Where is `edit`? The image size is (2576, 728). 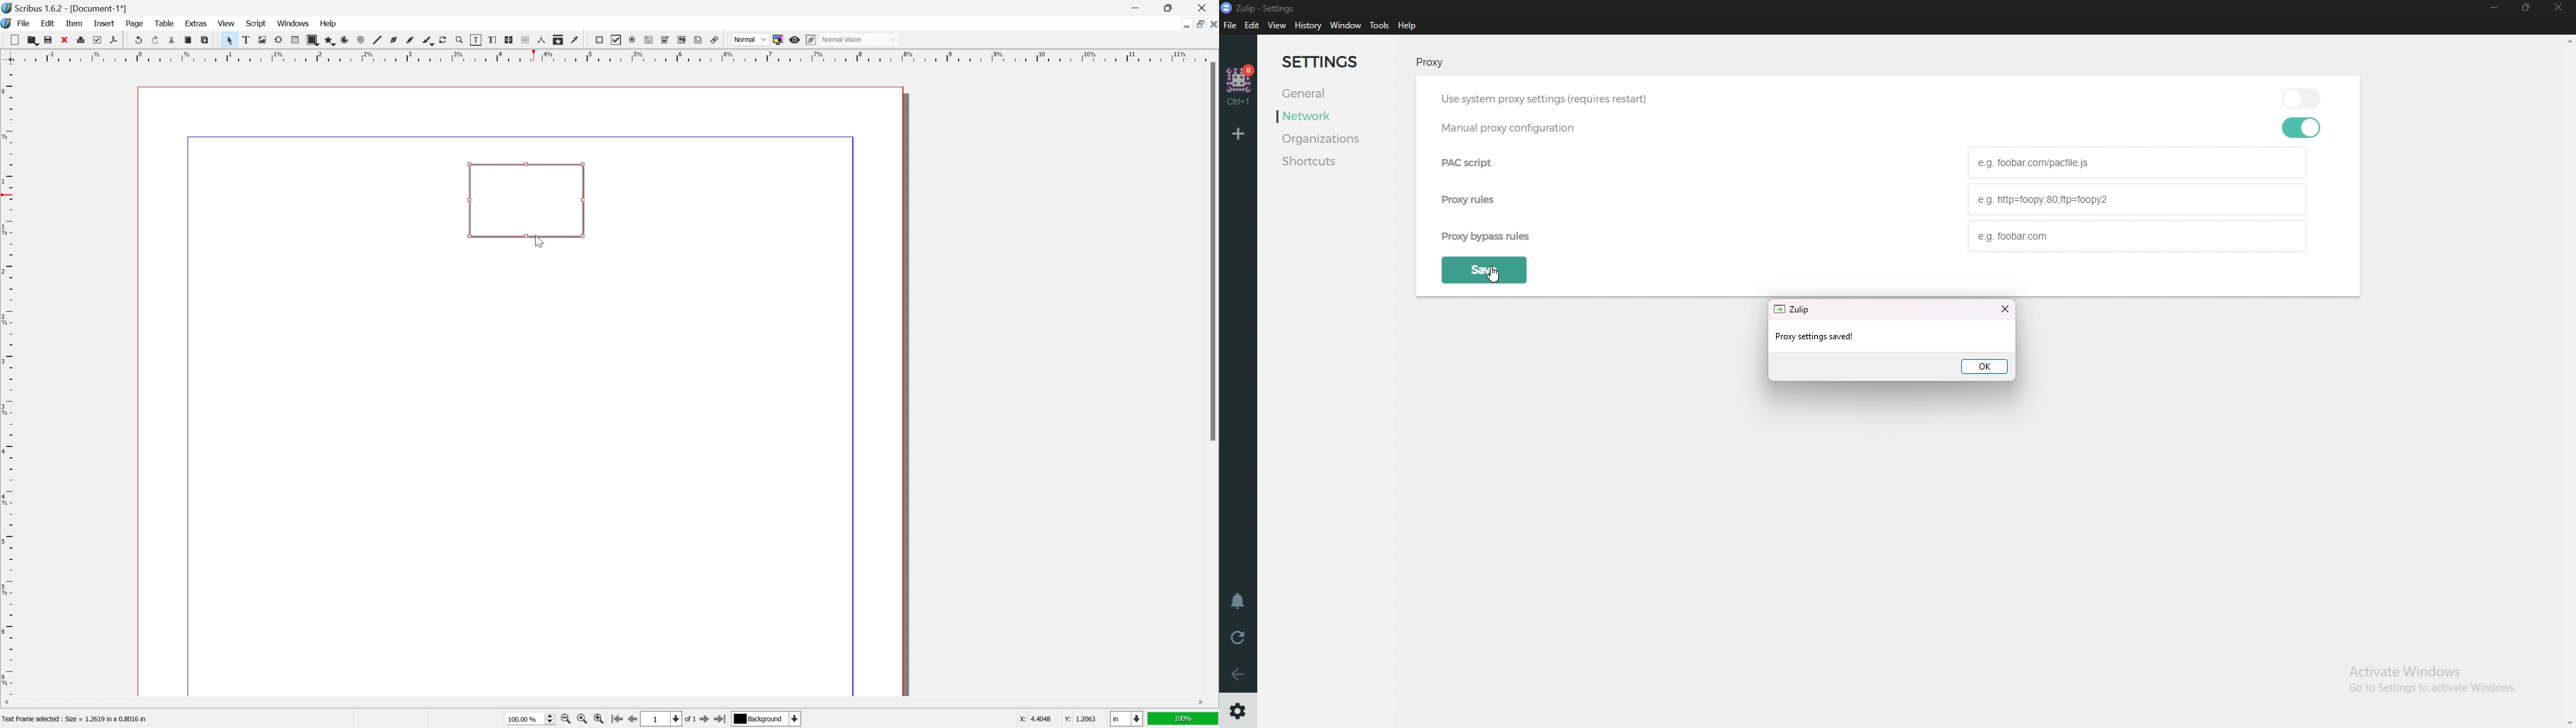 edit is located at coordinates (49, 23).